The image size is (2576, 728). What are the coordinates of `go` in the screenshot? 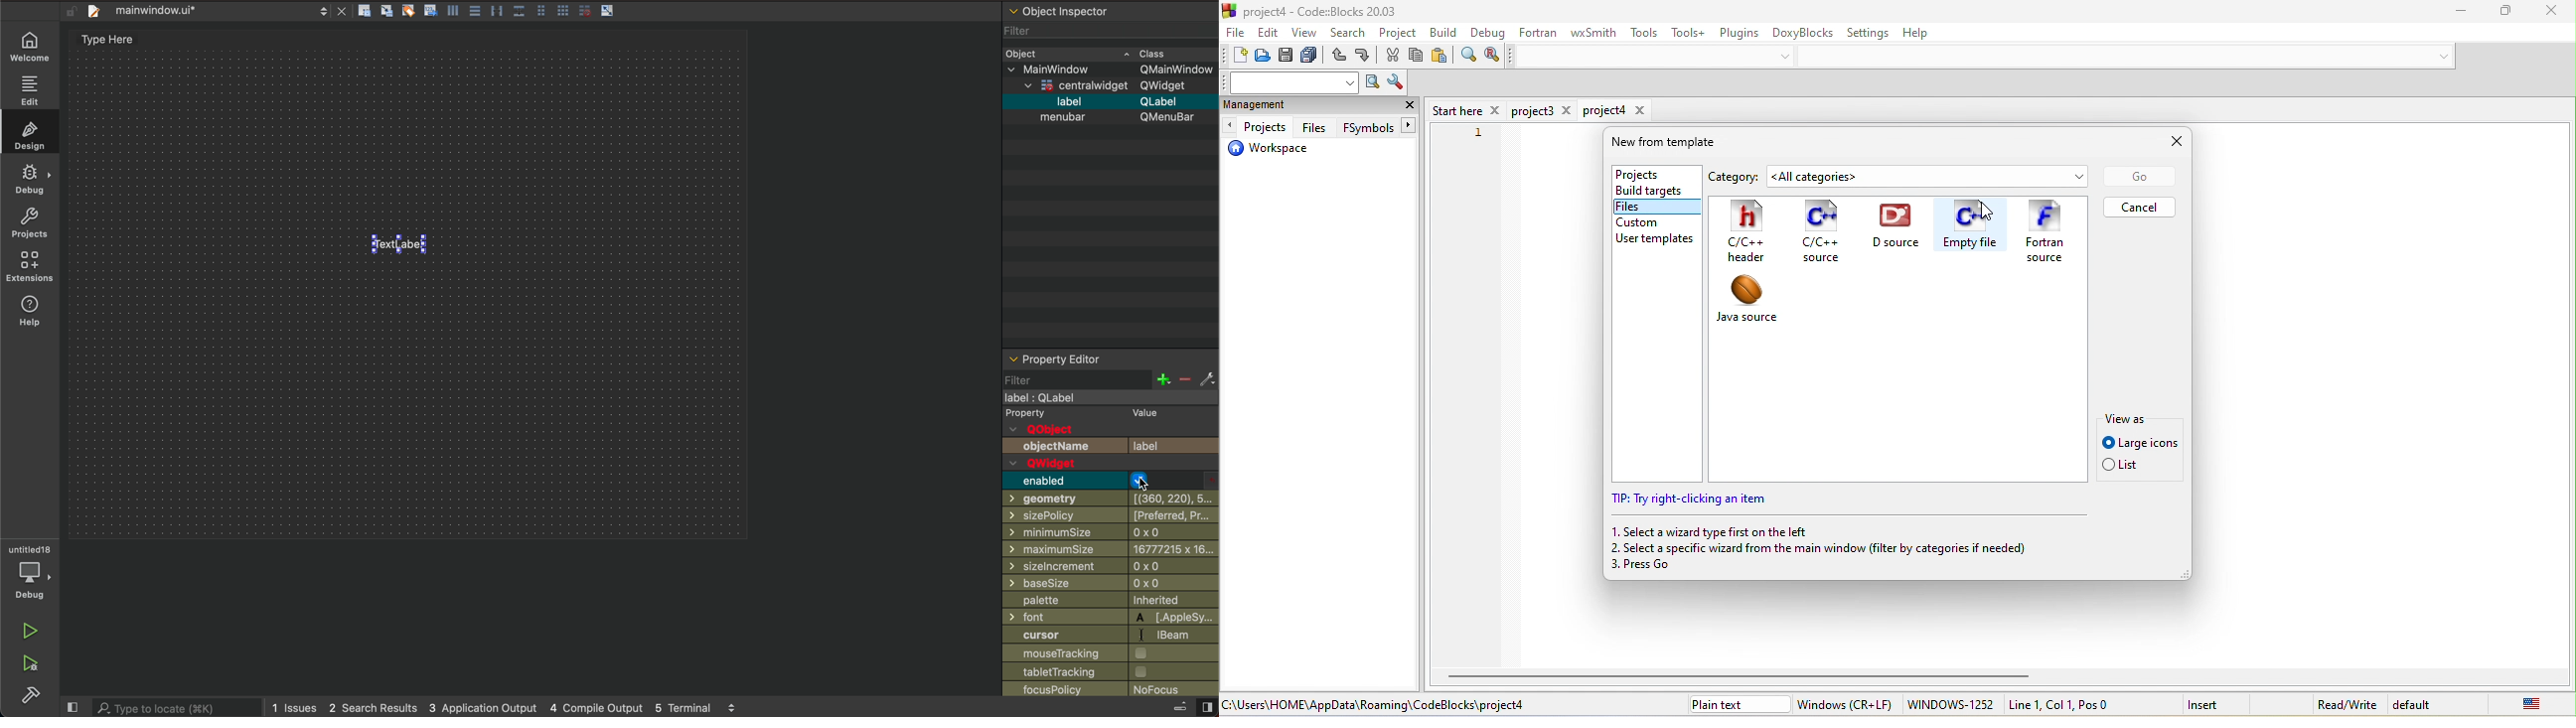 It's located at (2138, 177).